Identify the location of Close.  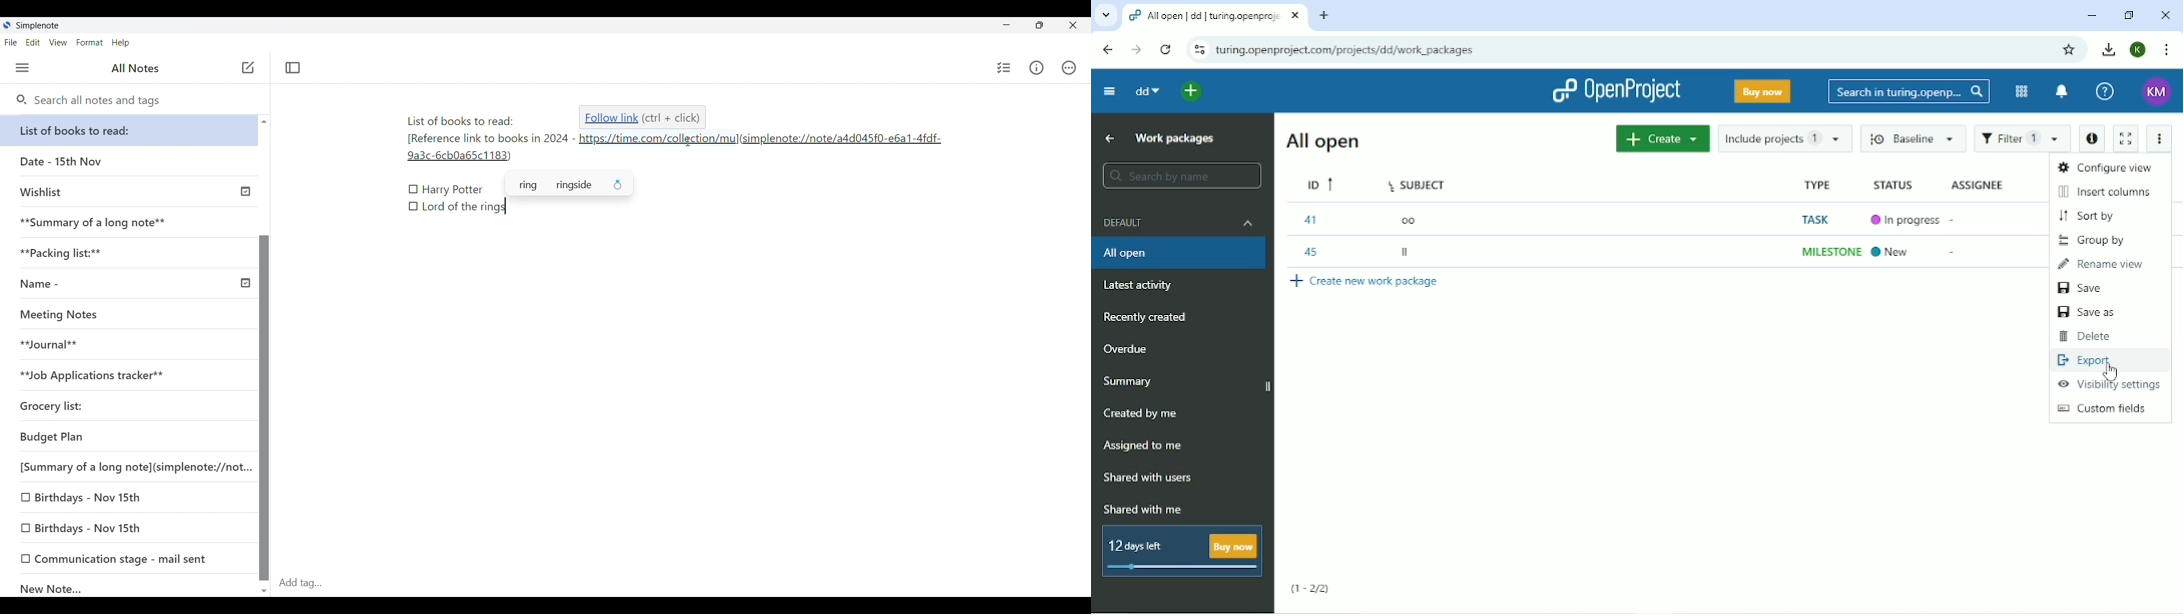
(1074, 26).